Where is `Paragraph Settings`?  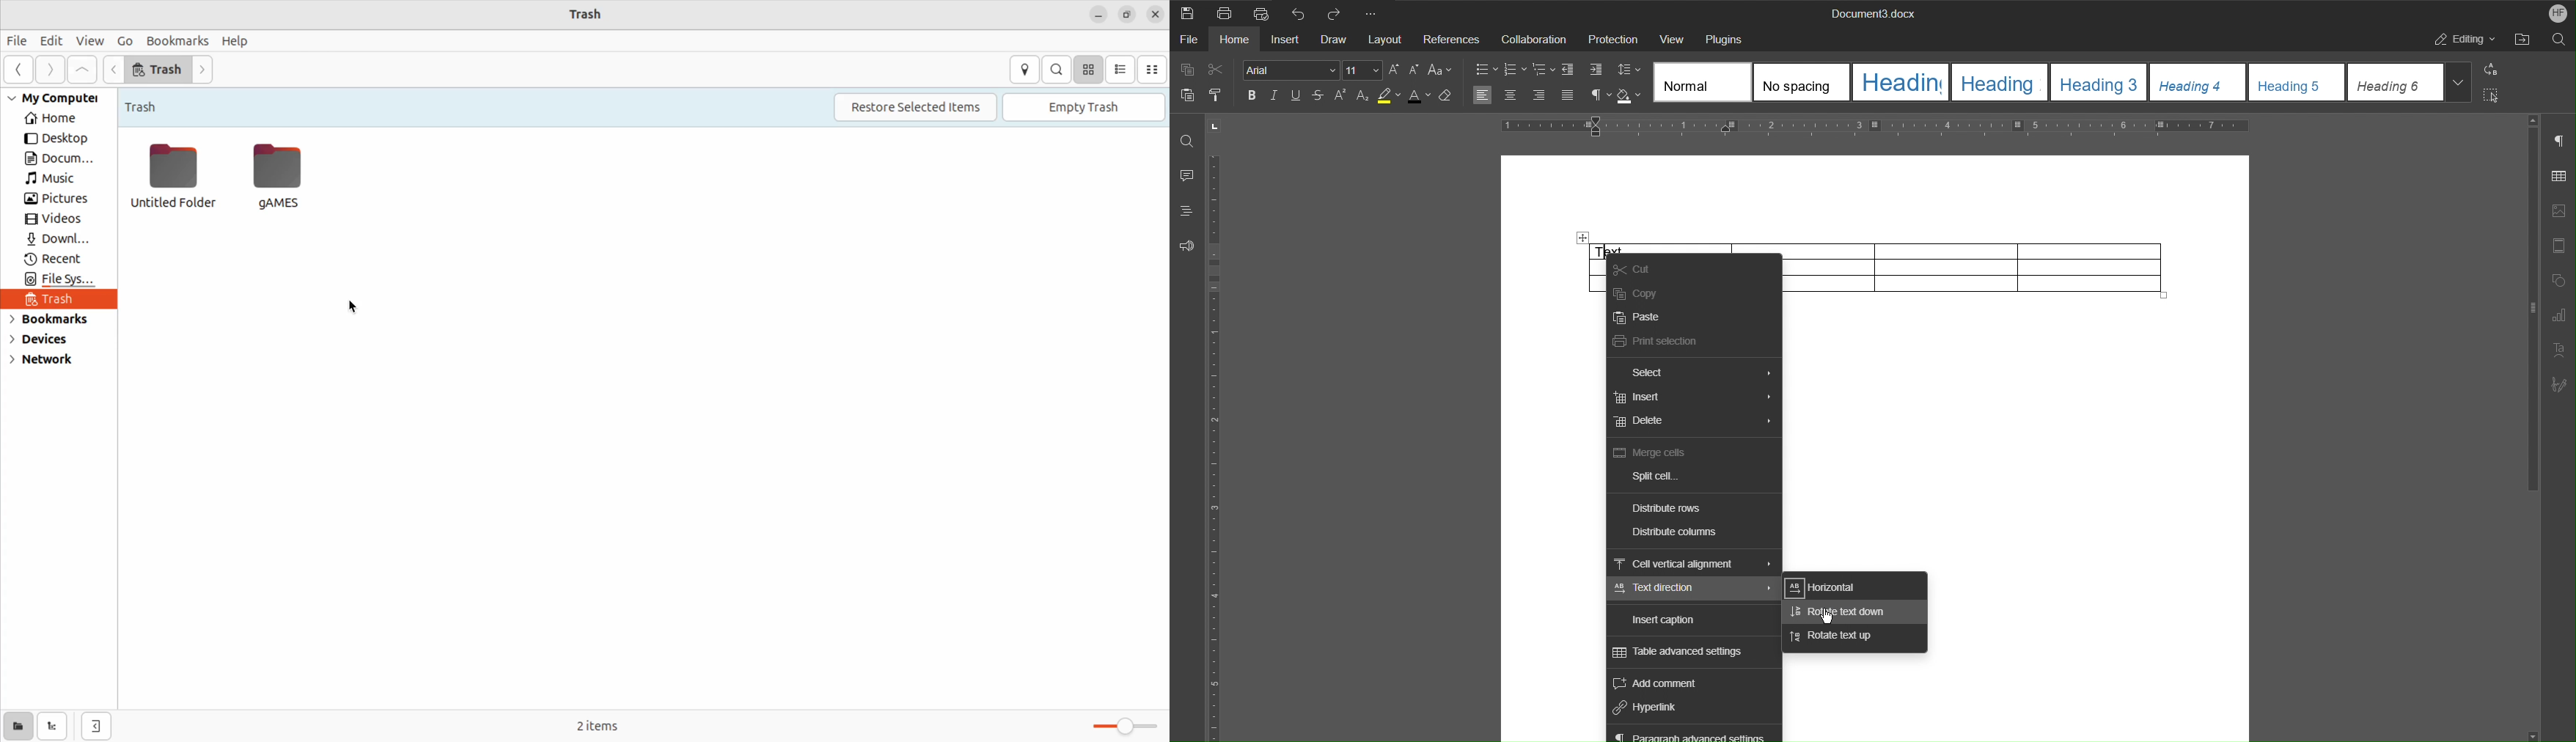
Paragraph Settings is located at coordinates (2560, 138).